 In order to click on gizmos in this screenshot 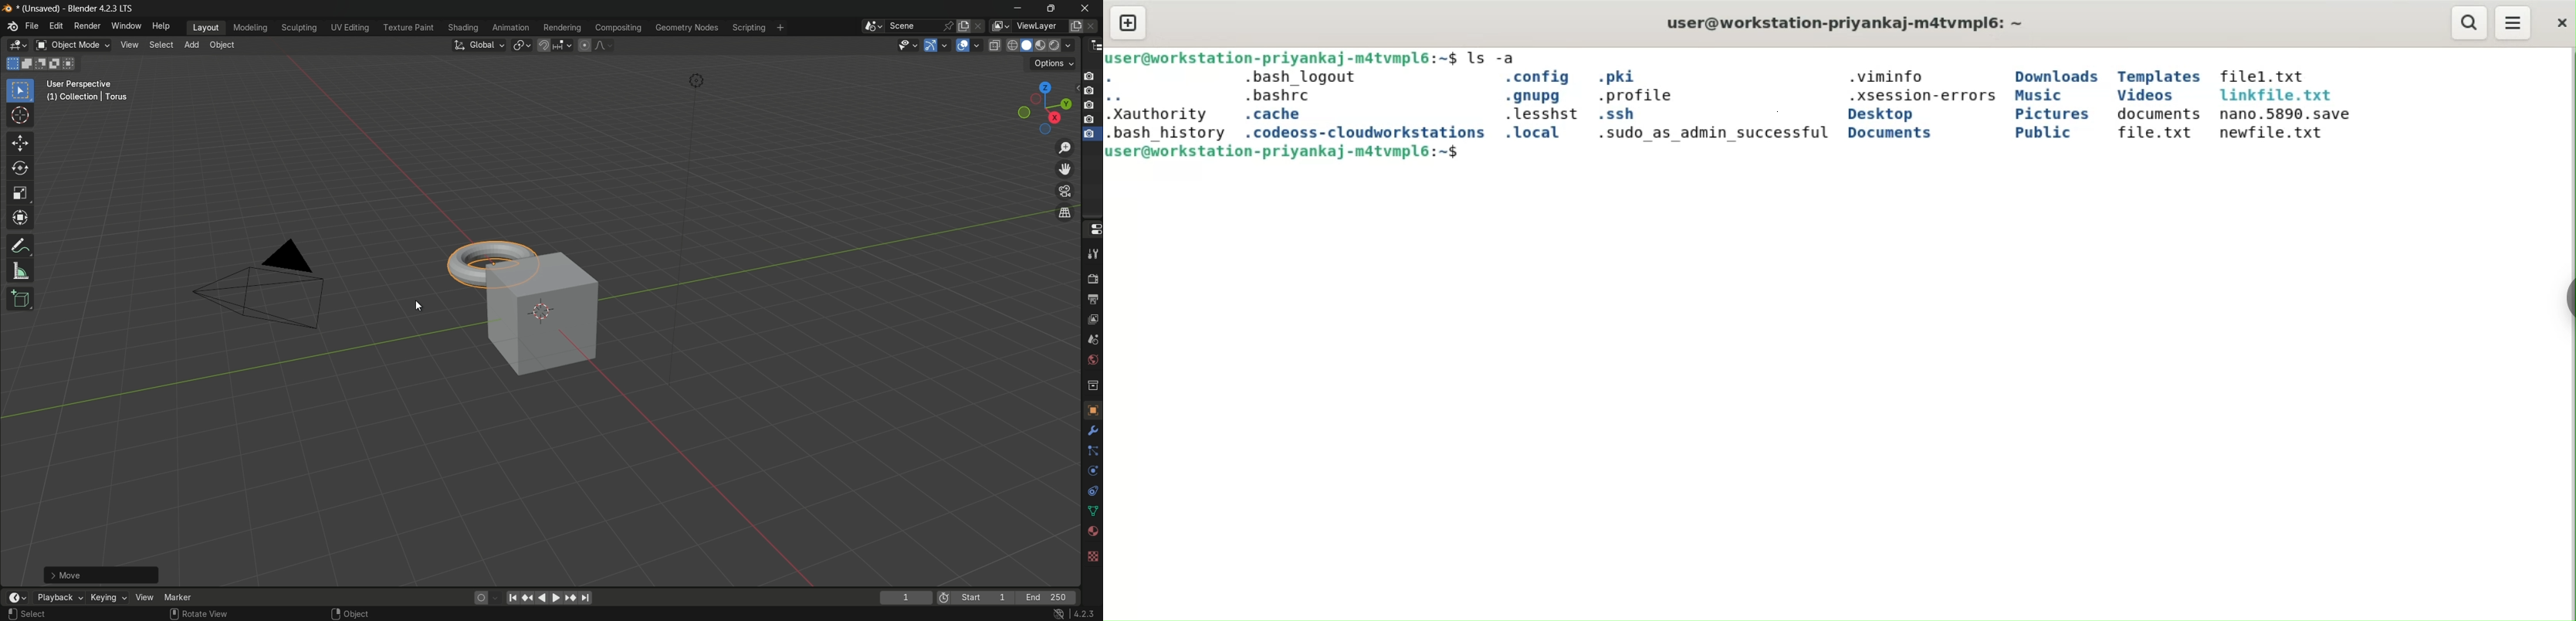, I will do `click(945, 44)`.